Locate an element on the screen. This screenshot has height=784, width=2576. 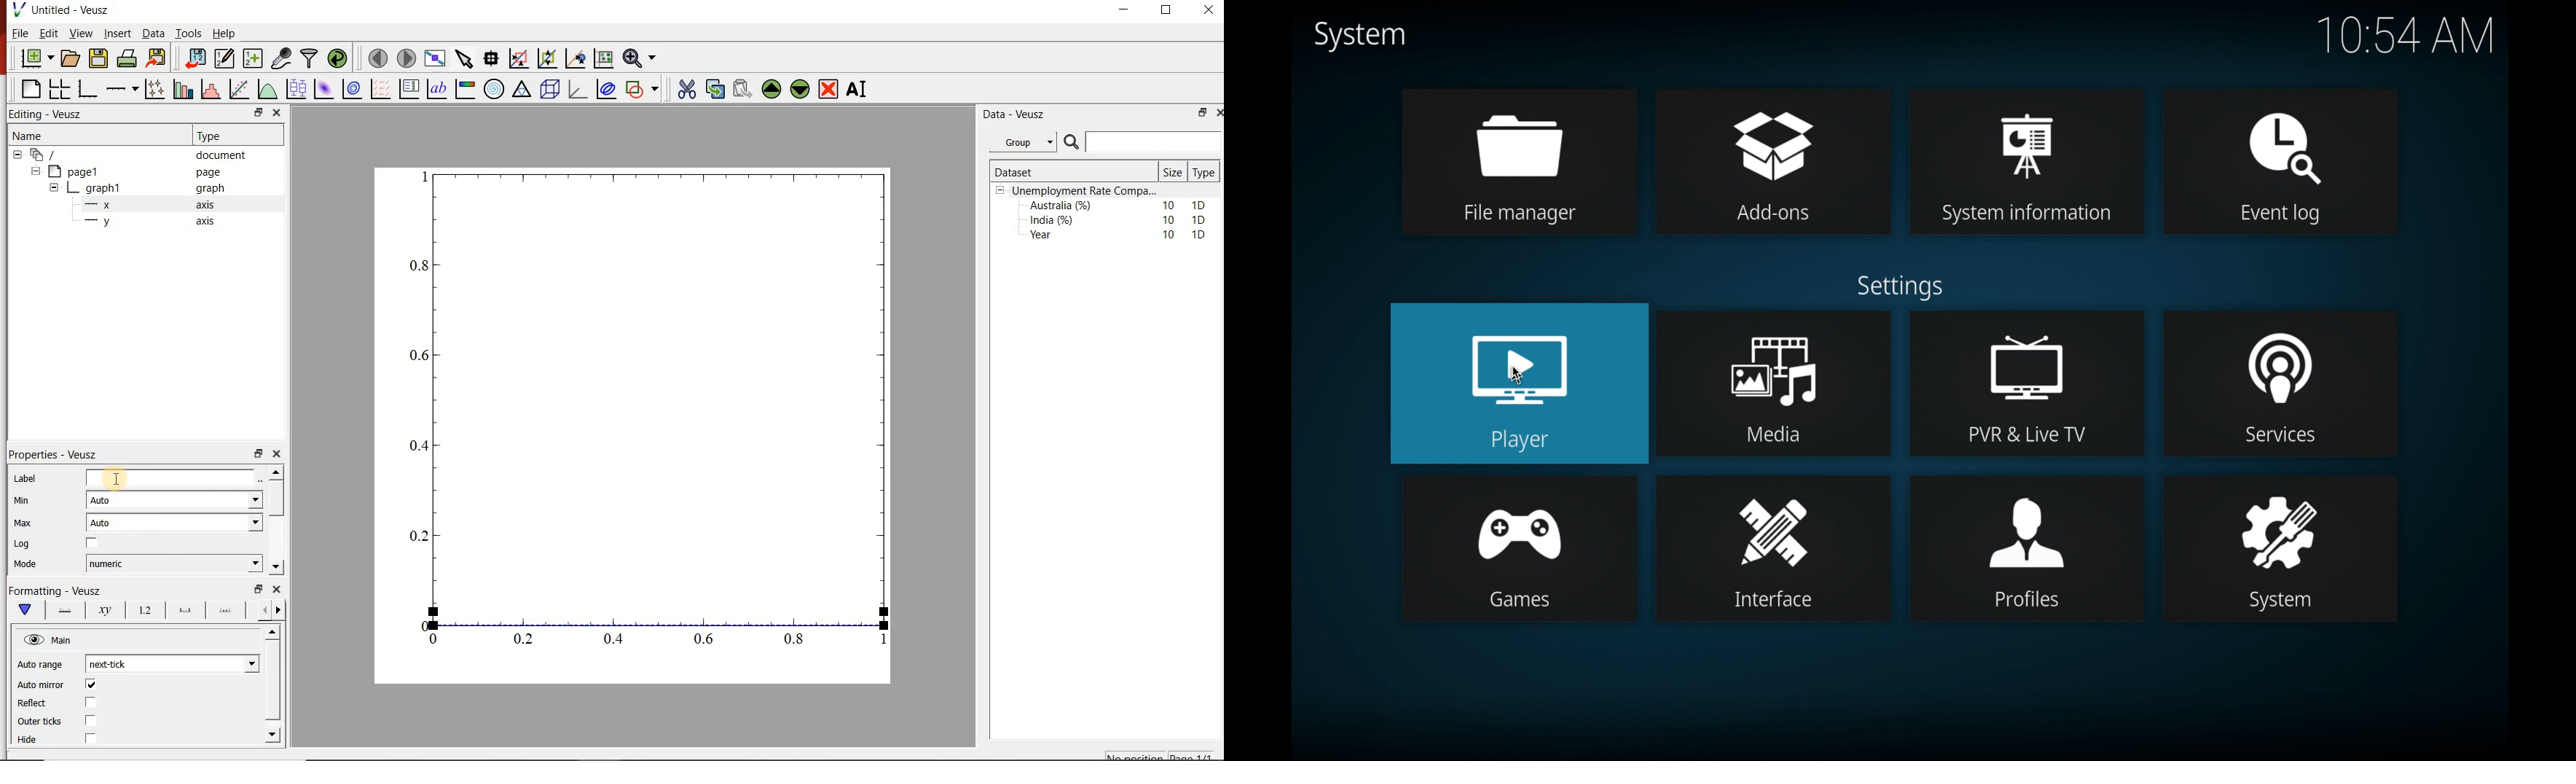
move to next page is located at coordinates (407, 58).